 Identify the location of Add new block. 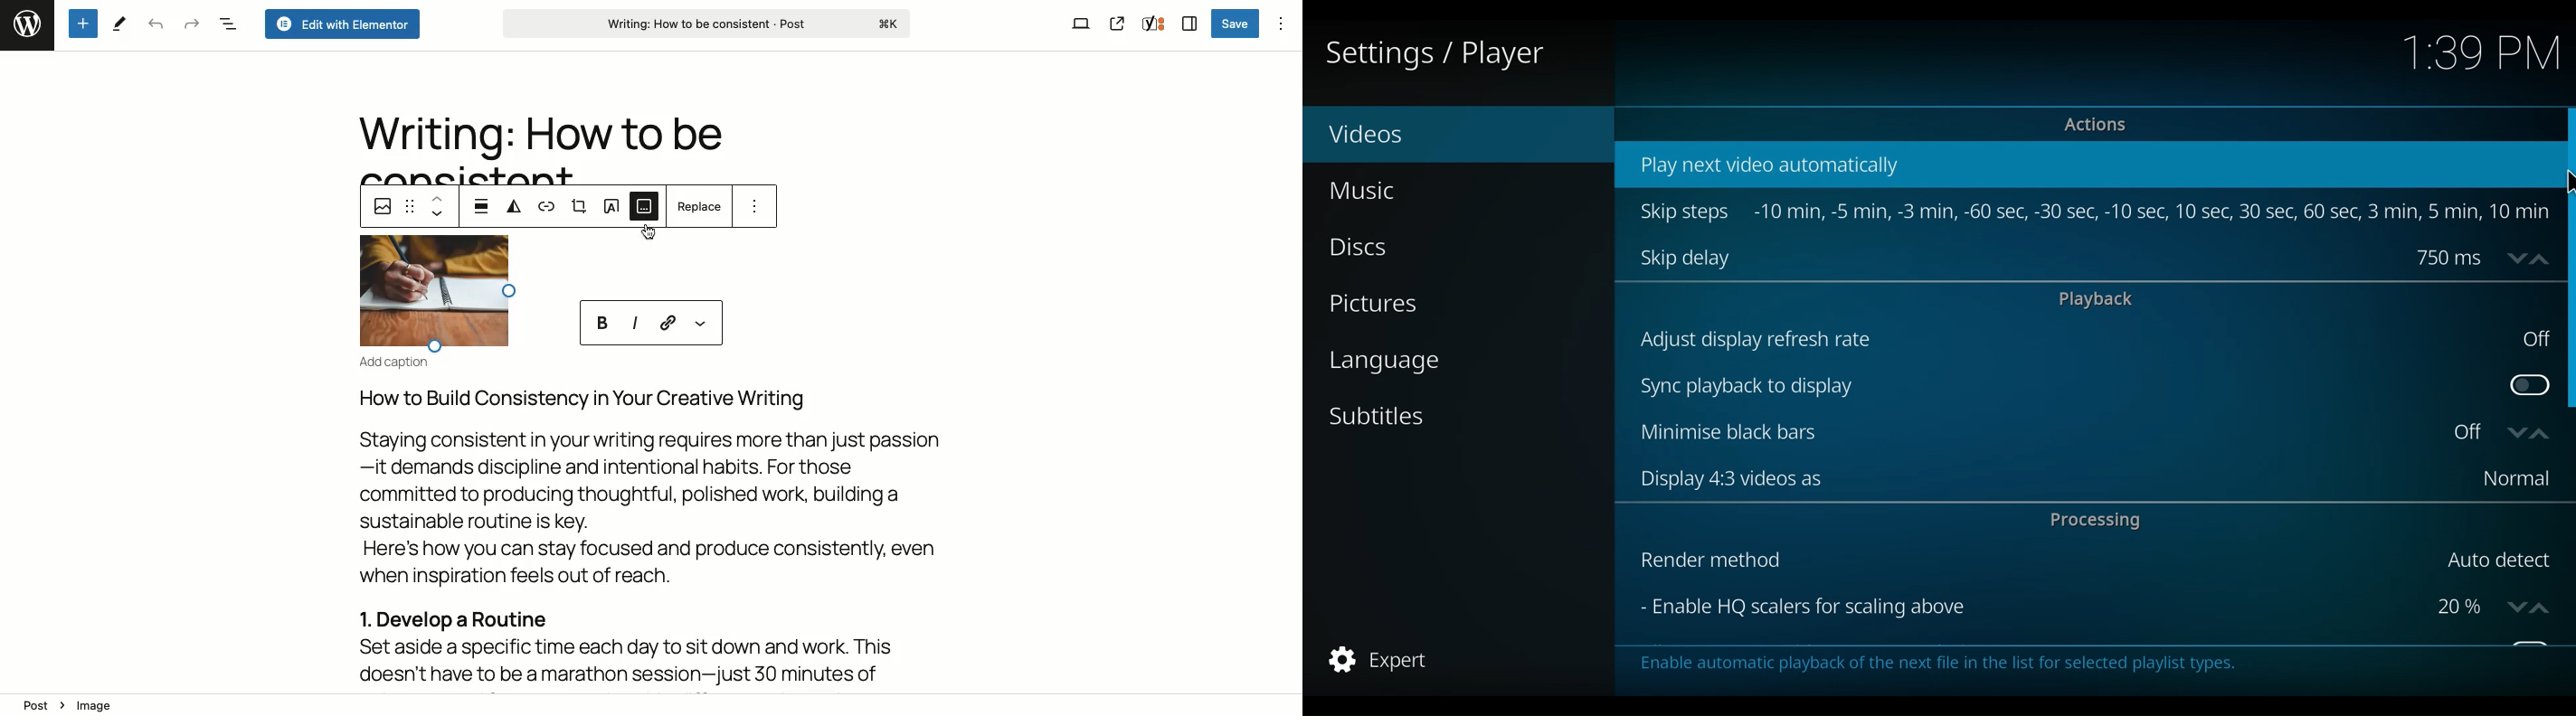
(82, 23).